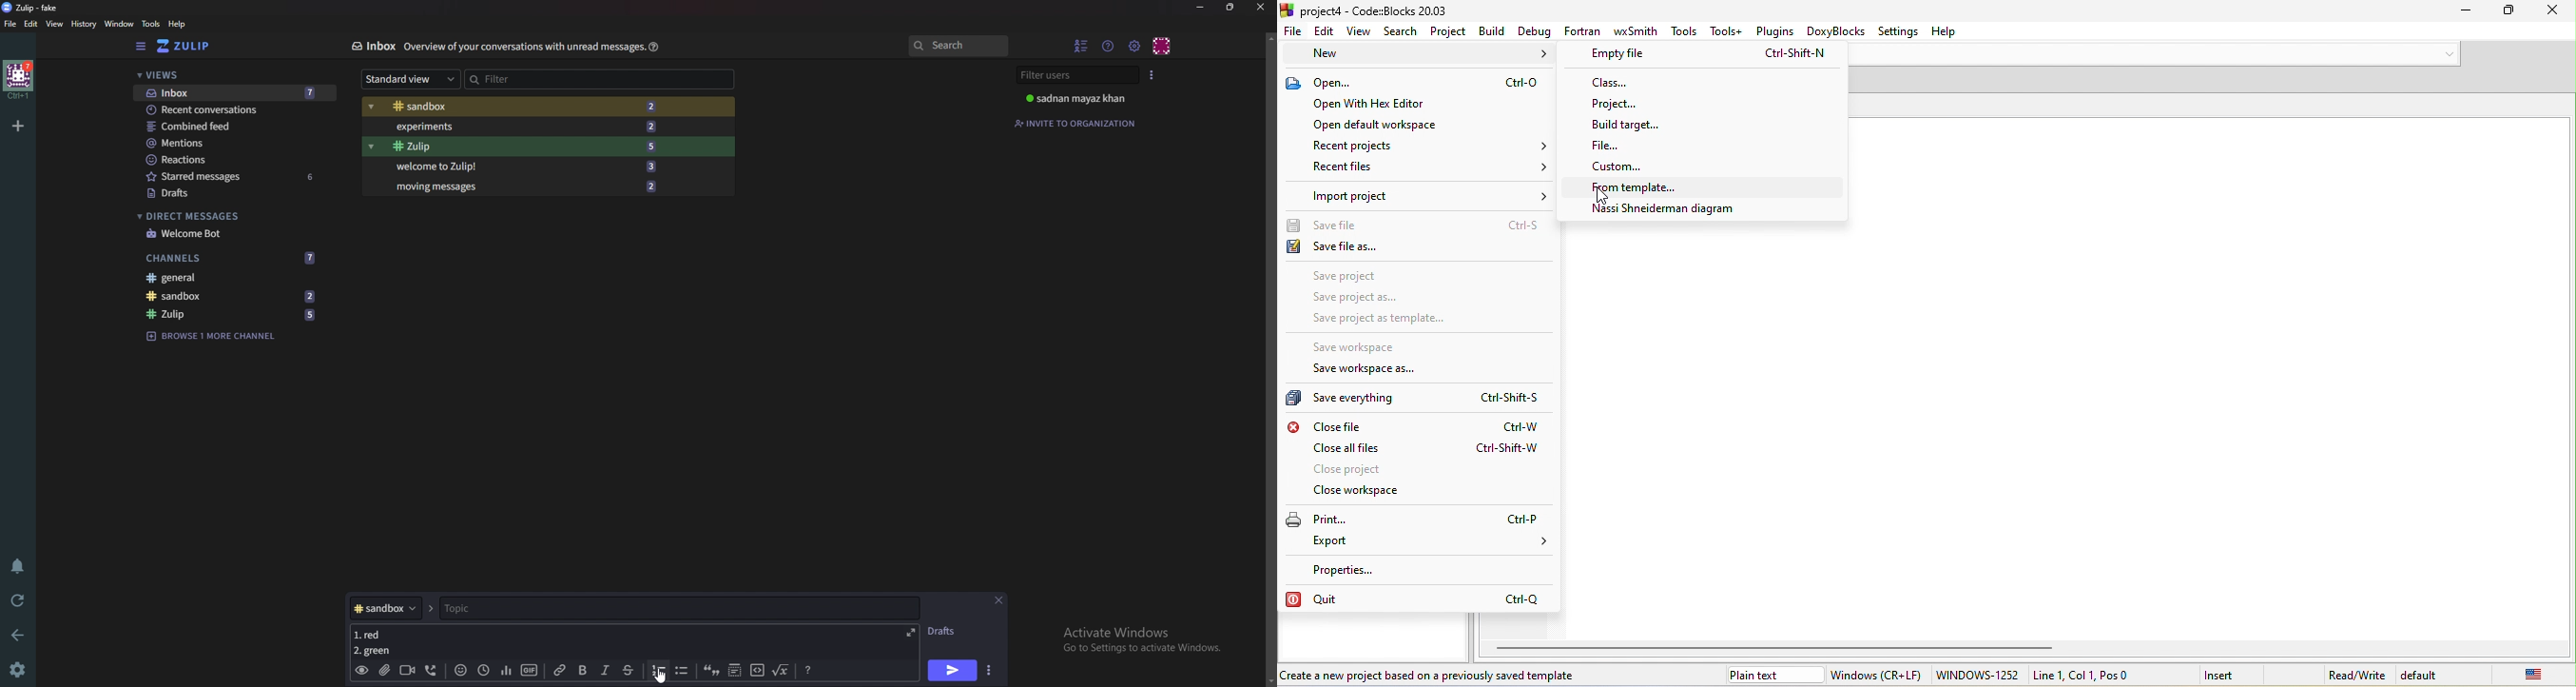  What do you see at coordinates (1642, 82) in the screenshot?
I see `class` at bounding box center [1642, 82].